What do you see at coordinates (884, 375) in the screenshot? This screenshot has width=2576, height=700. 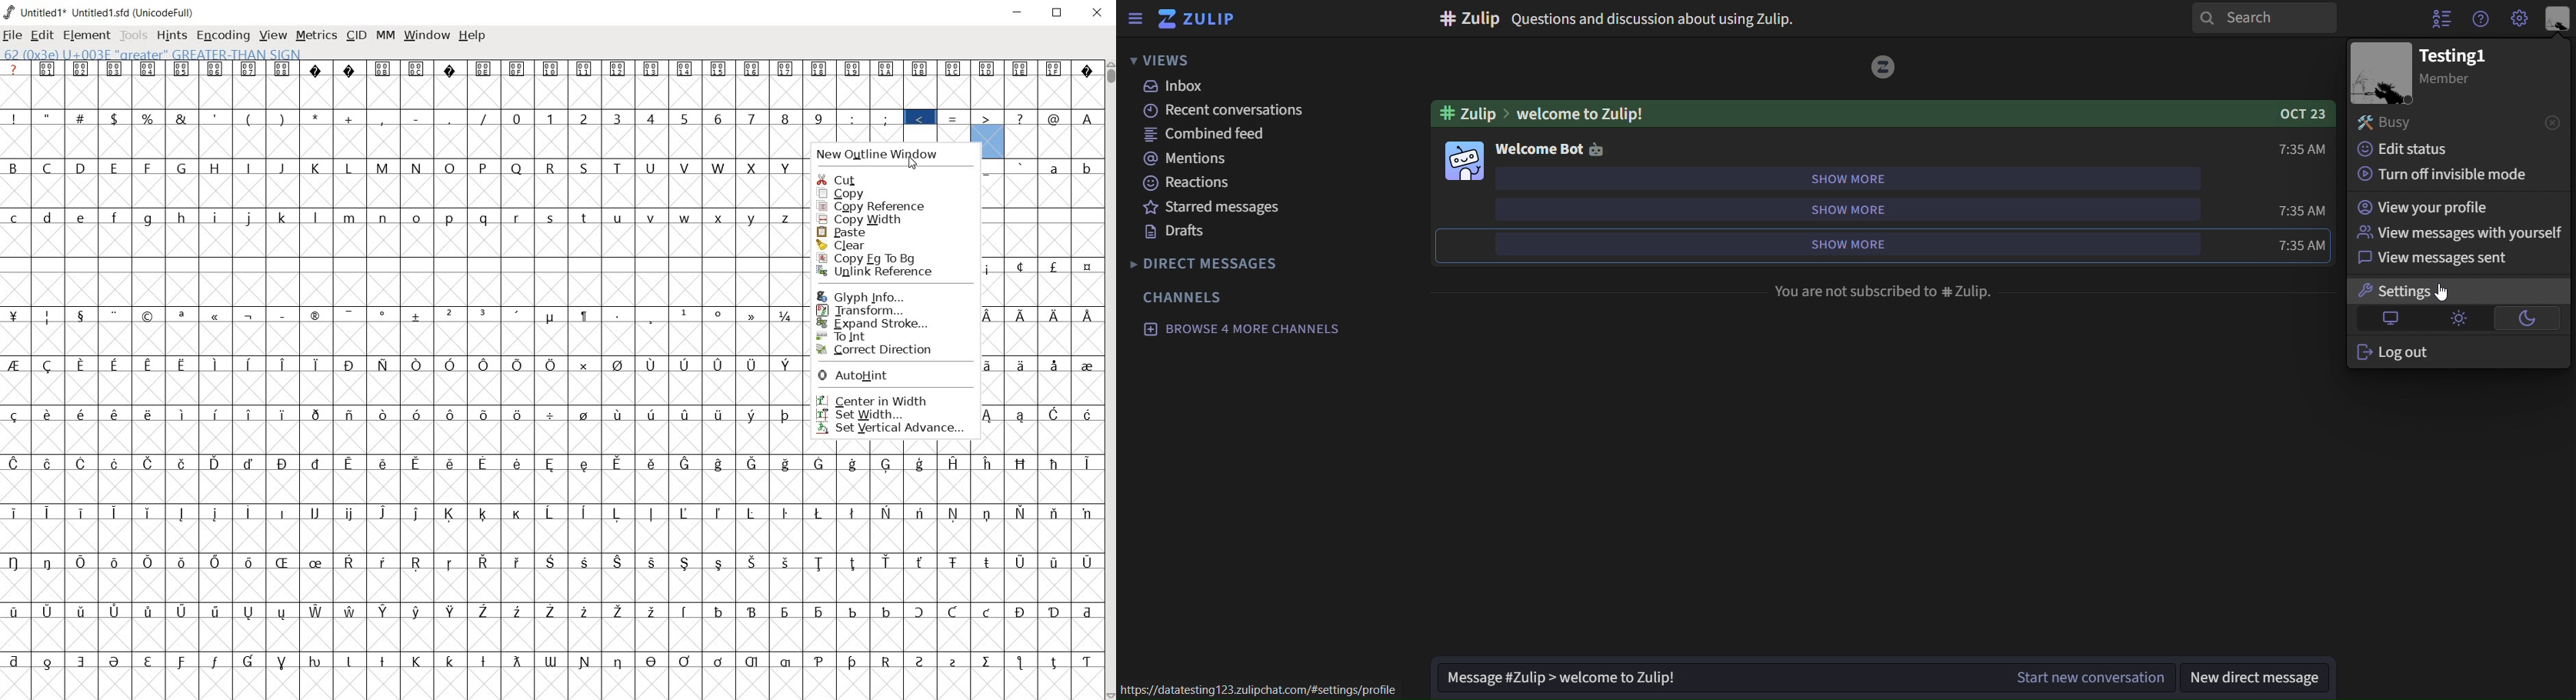 I see `AutoHint` at bounding box center [884, 375].